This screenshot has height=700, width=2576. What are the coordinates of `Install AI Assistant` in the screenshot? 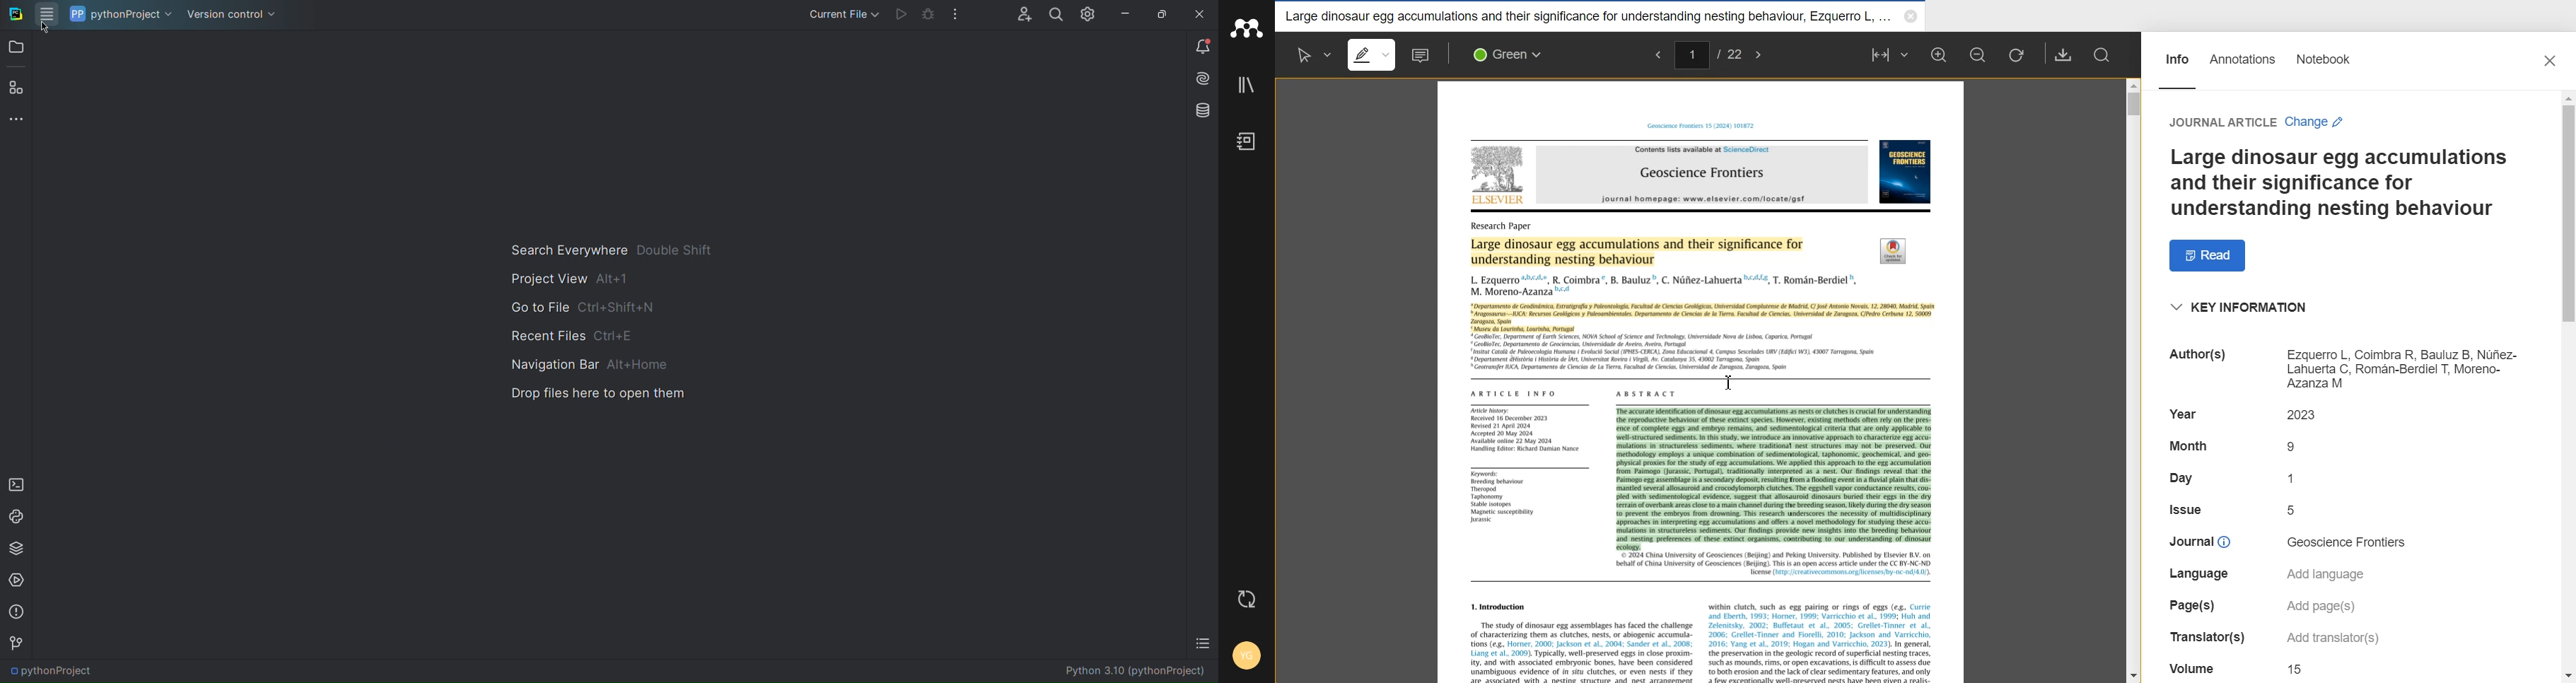 It's located at (1201, 80).